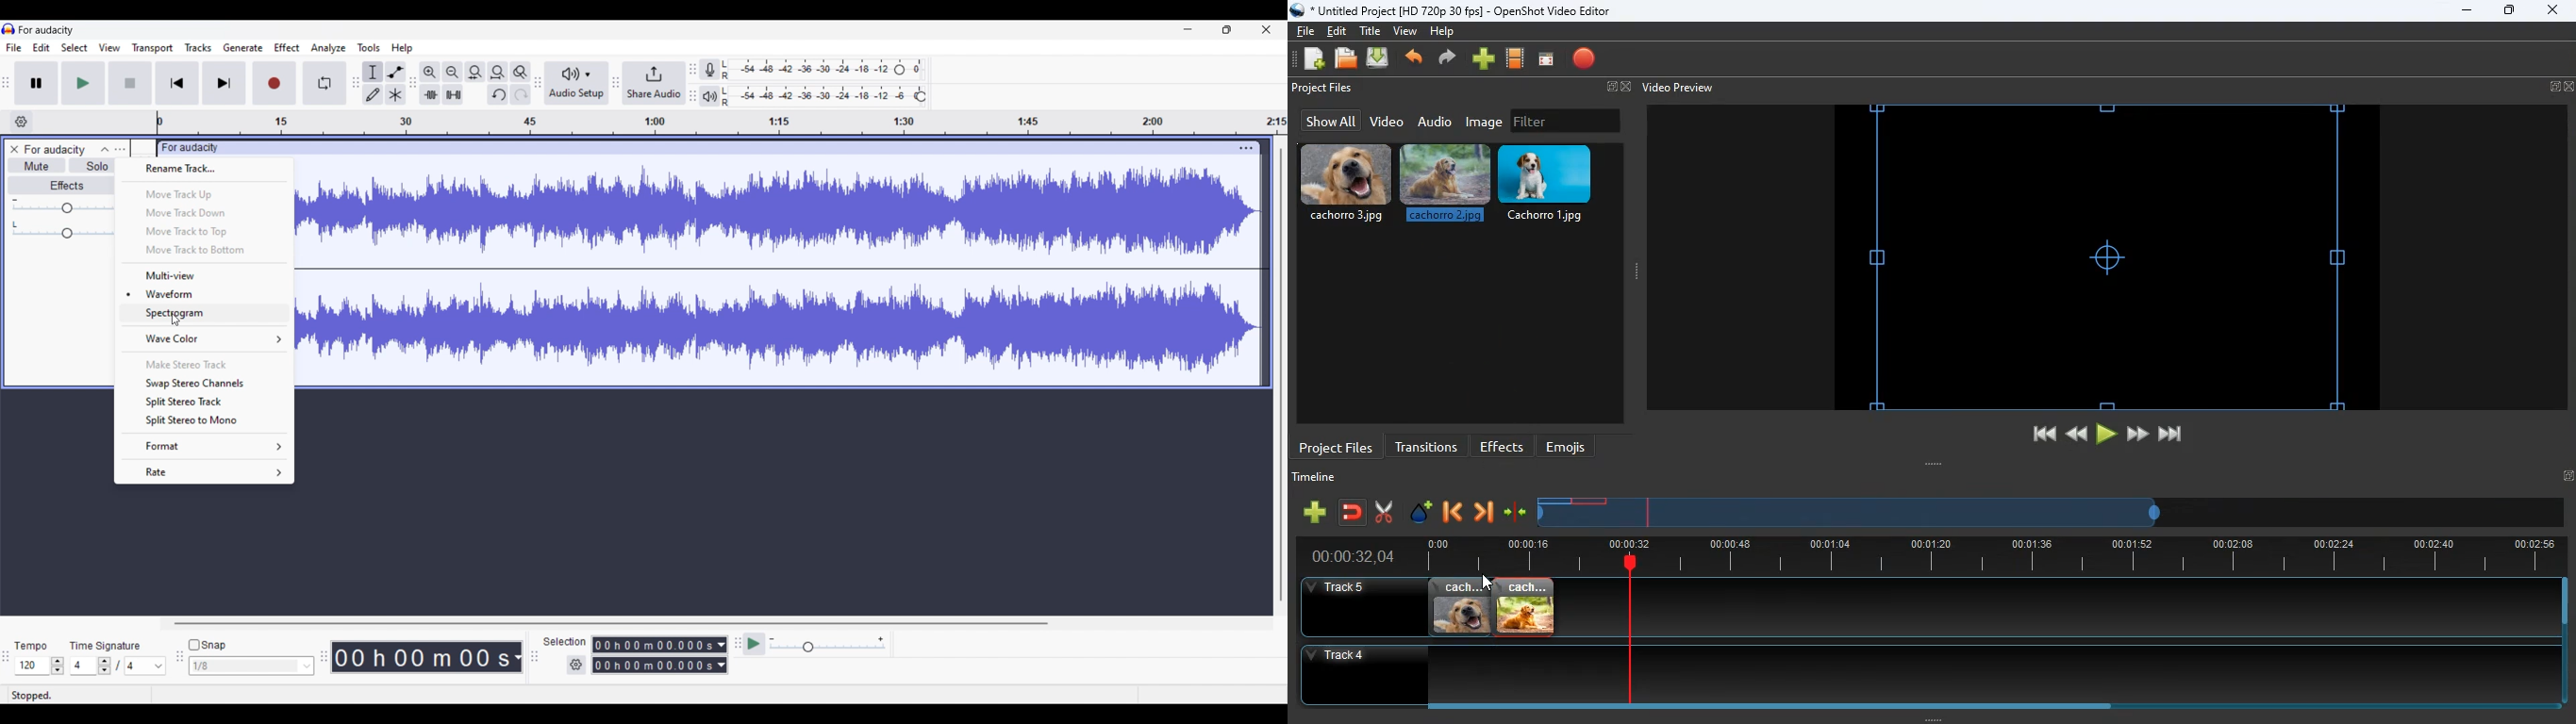  I want to click on transitions, so click(1426, 445).